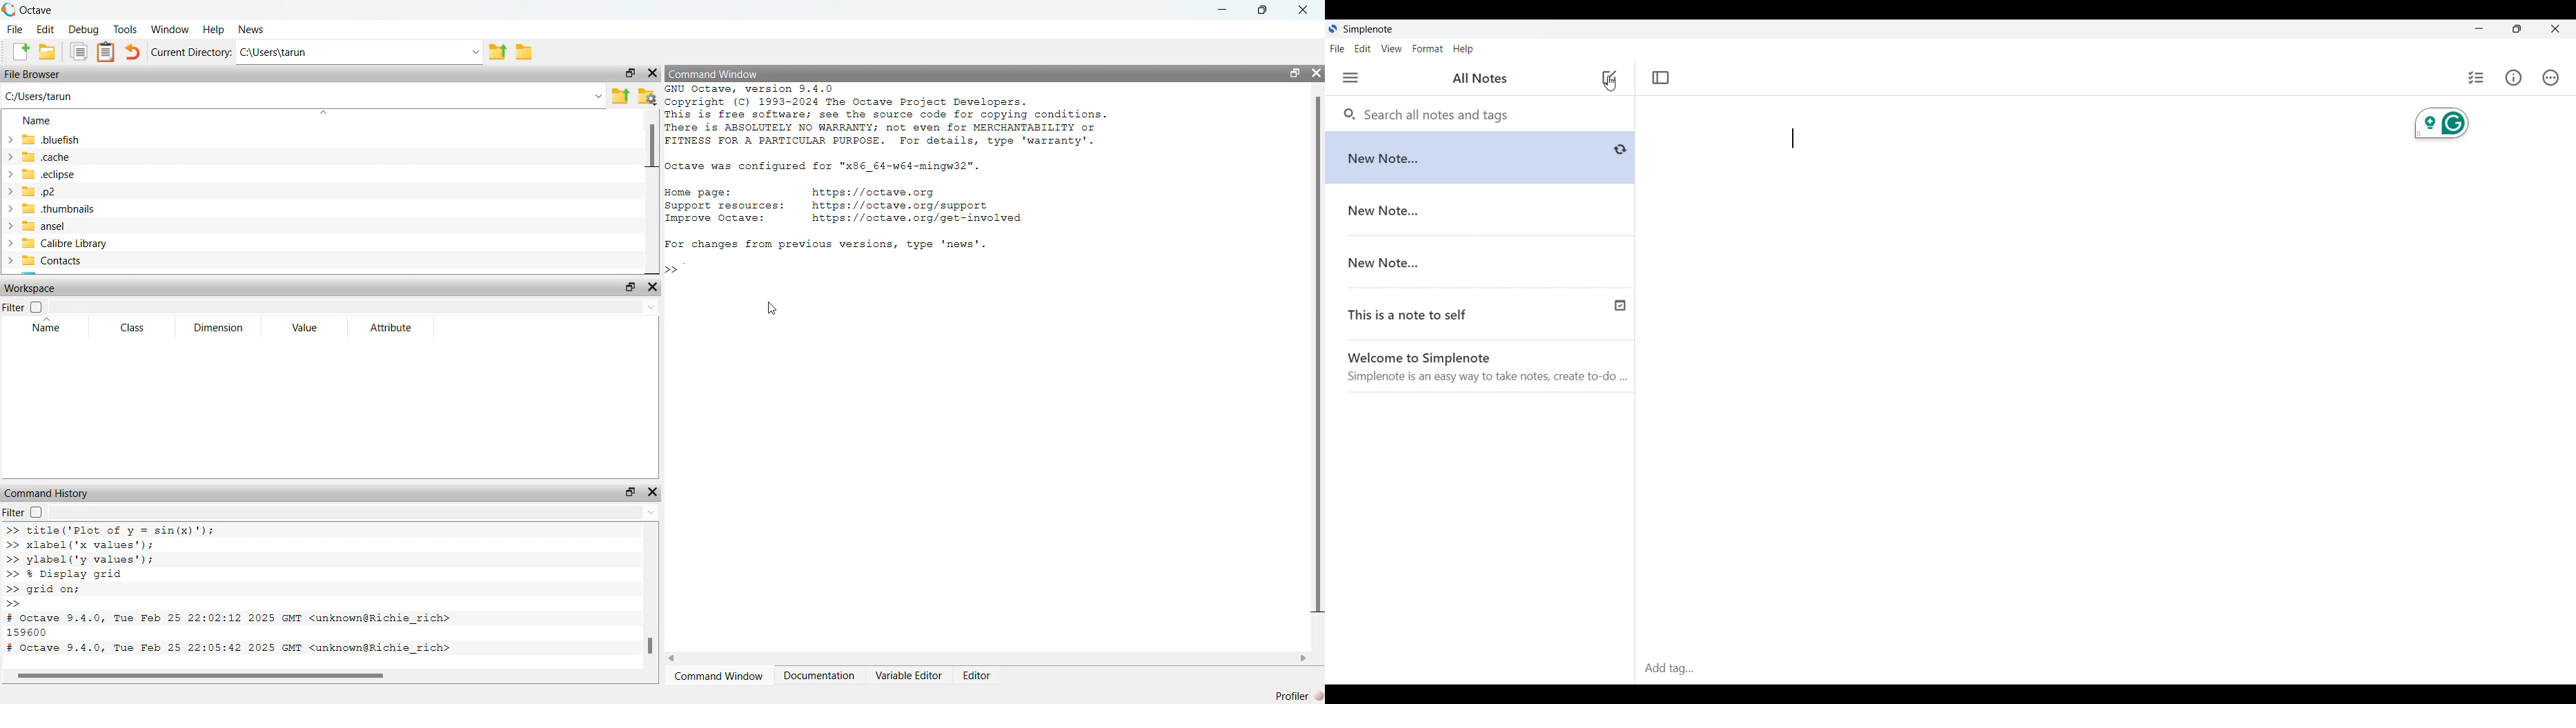 This screenshot has height=728, width=2576. I want to click on resize, so click(631, 287).